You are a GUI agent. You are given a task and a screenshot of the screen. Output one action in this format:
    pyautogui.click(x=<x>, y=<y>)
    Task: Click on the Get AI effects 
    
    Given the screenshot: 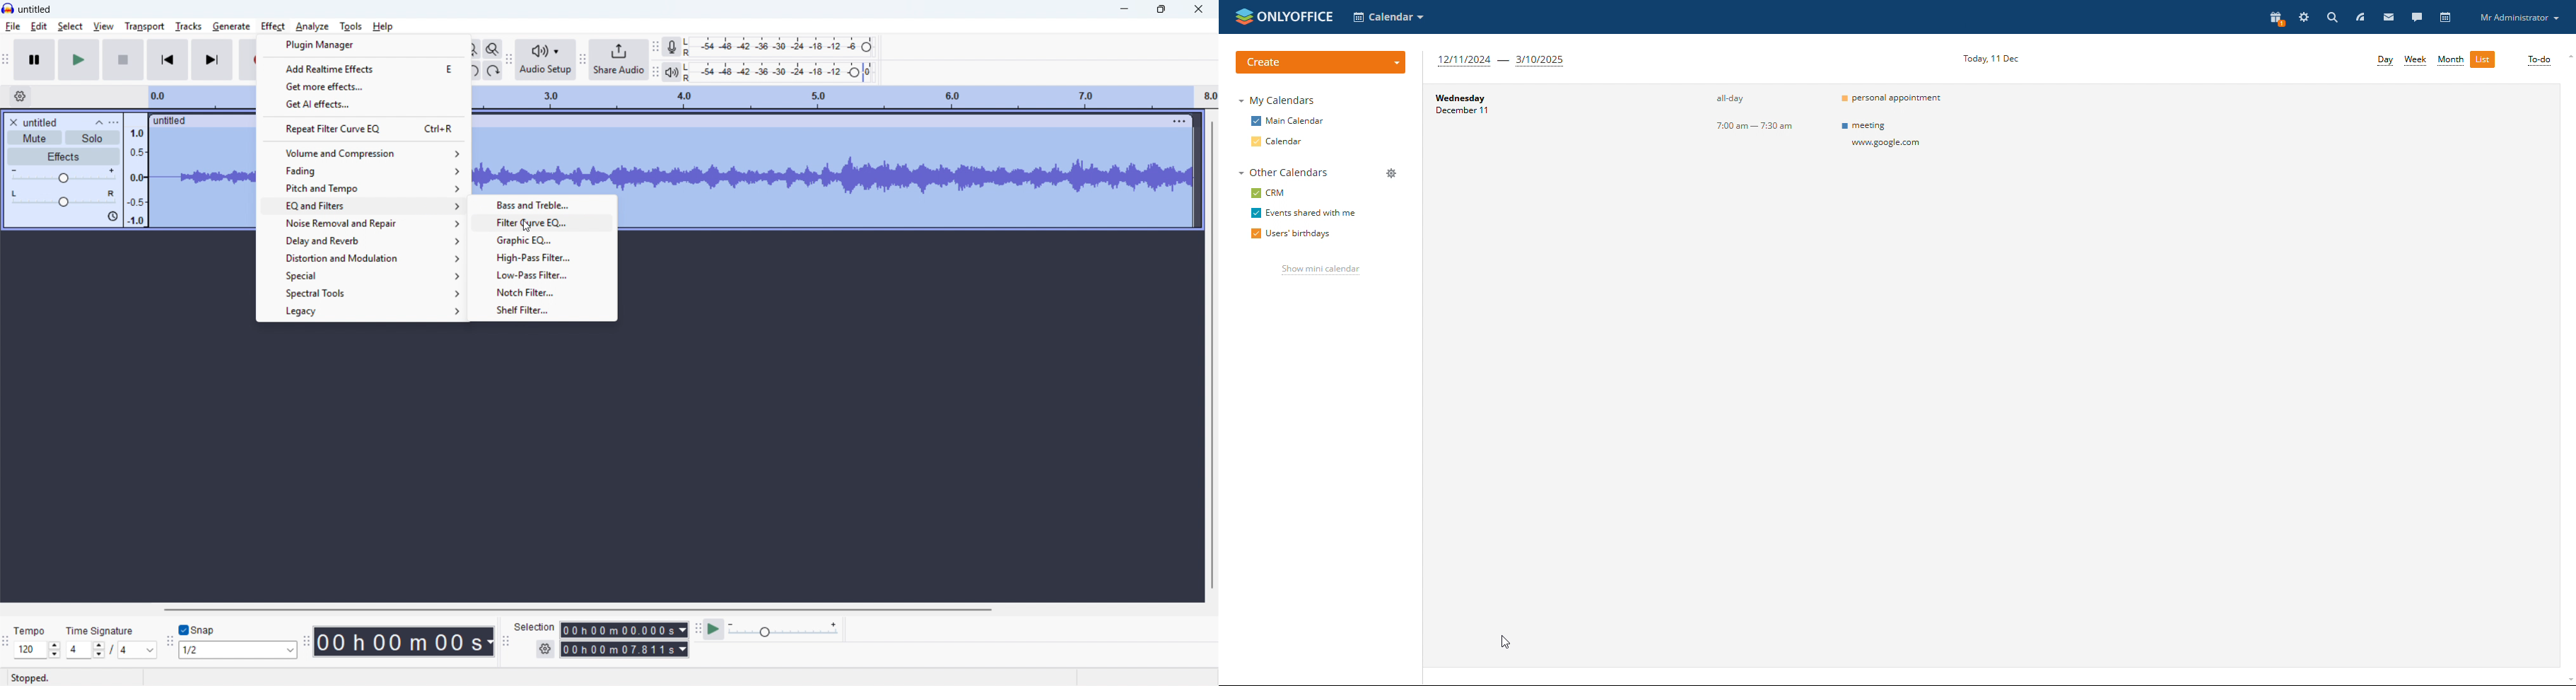 What is the action you would take?
    pyautogui.click(x=364, y=103)
    